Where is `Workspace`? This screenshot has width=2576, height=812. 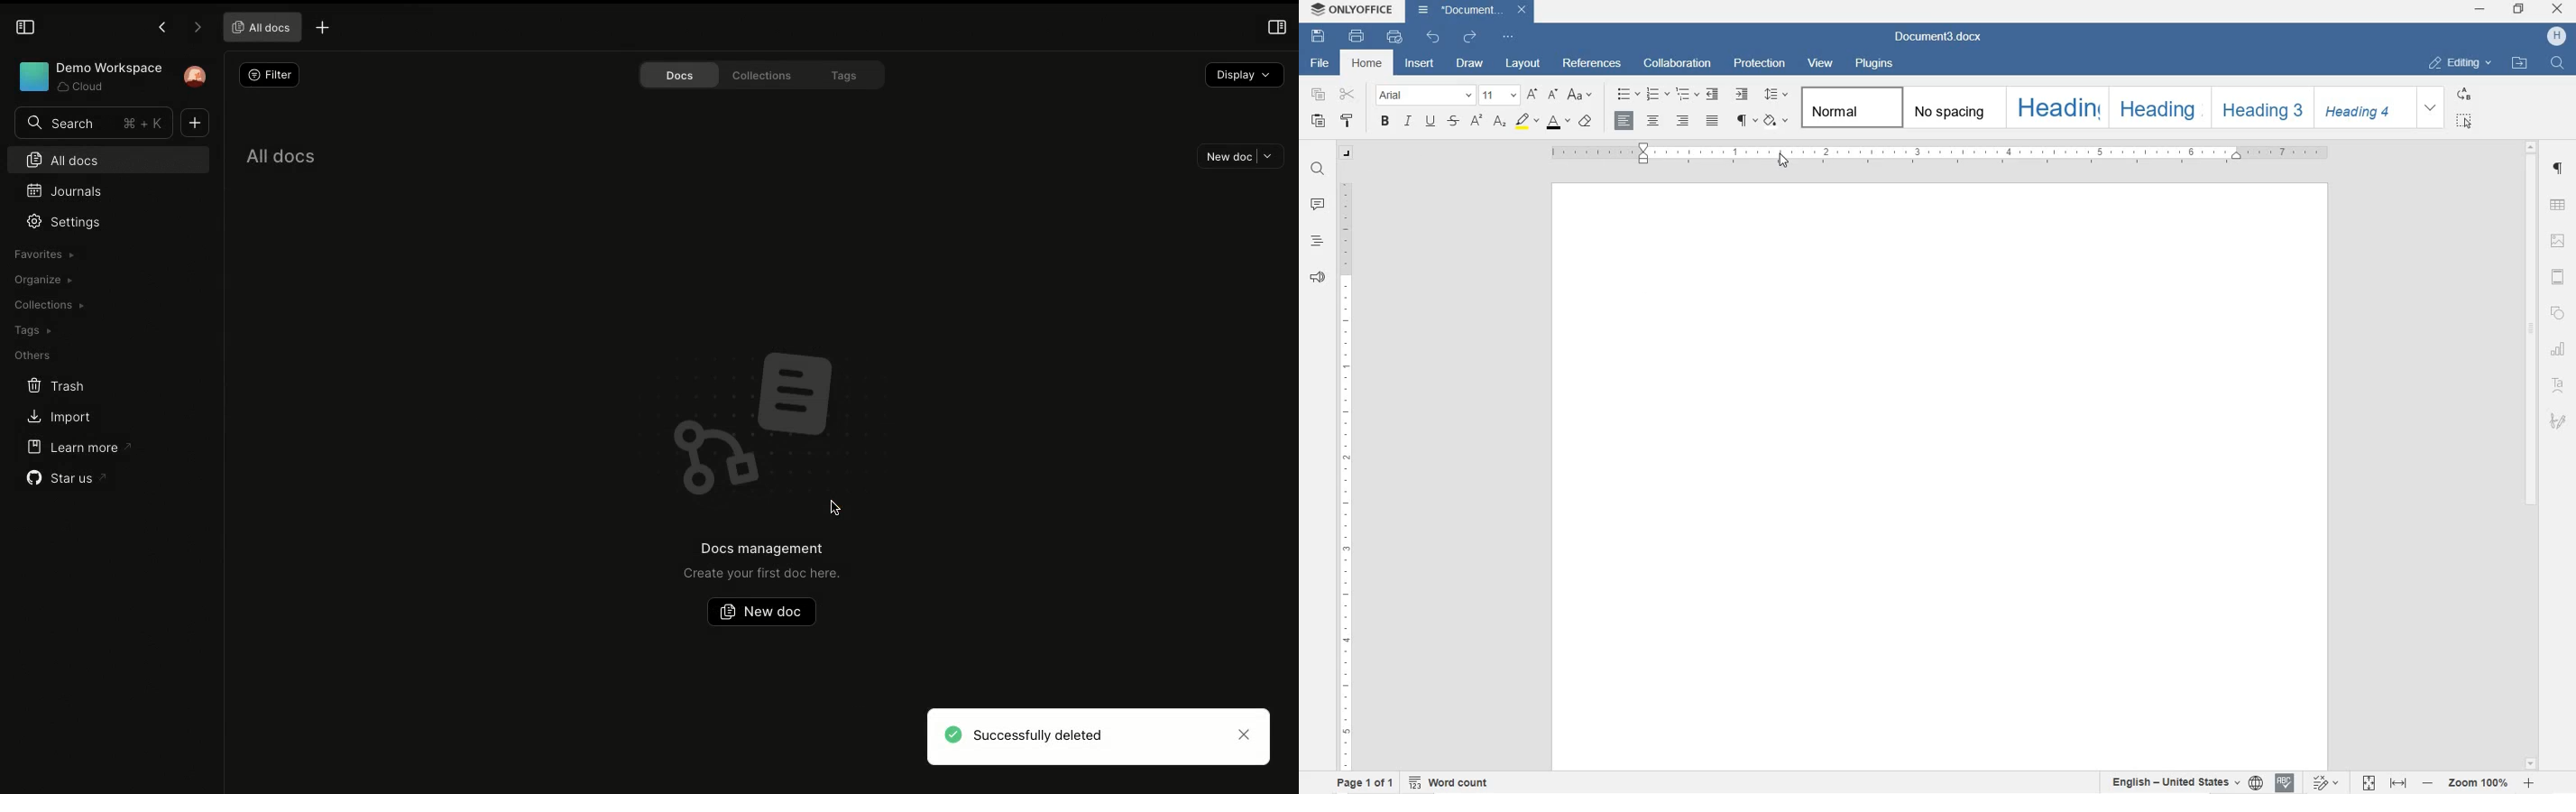
Workspace is located at coordinates (88, 77).